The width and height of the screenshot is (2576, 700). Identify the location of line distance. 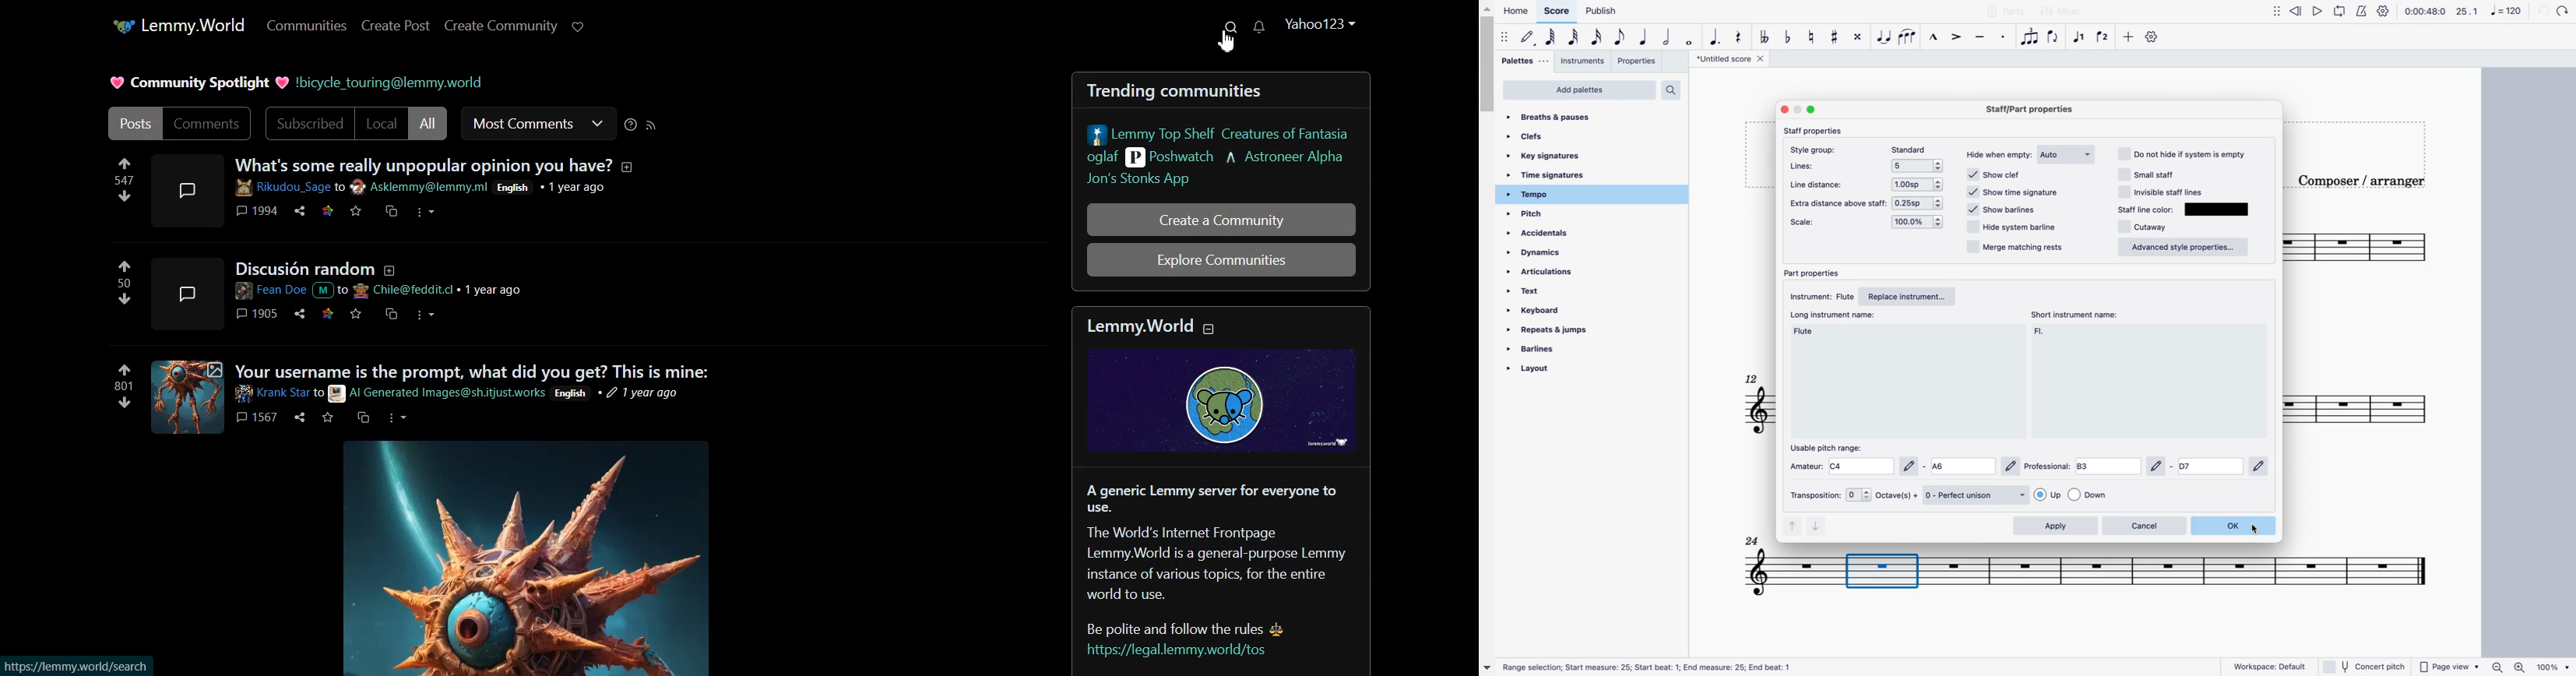
(1820, 184).